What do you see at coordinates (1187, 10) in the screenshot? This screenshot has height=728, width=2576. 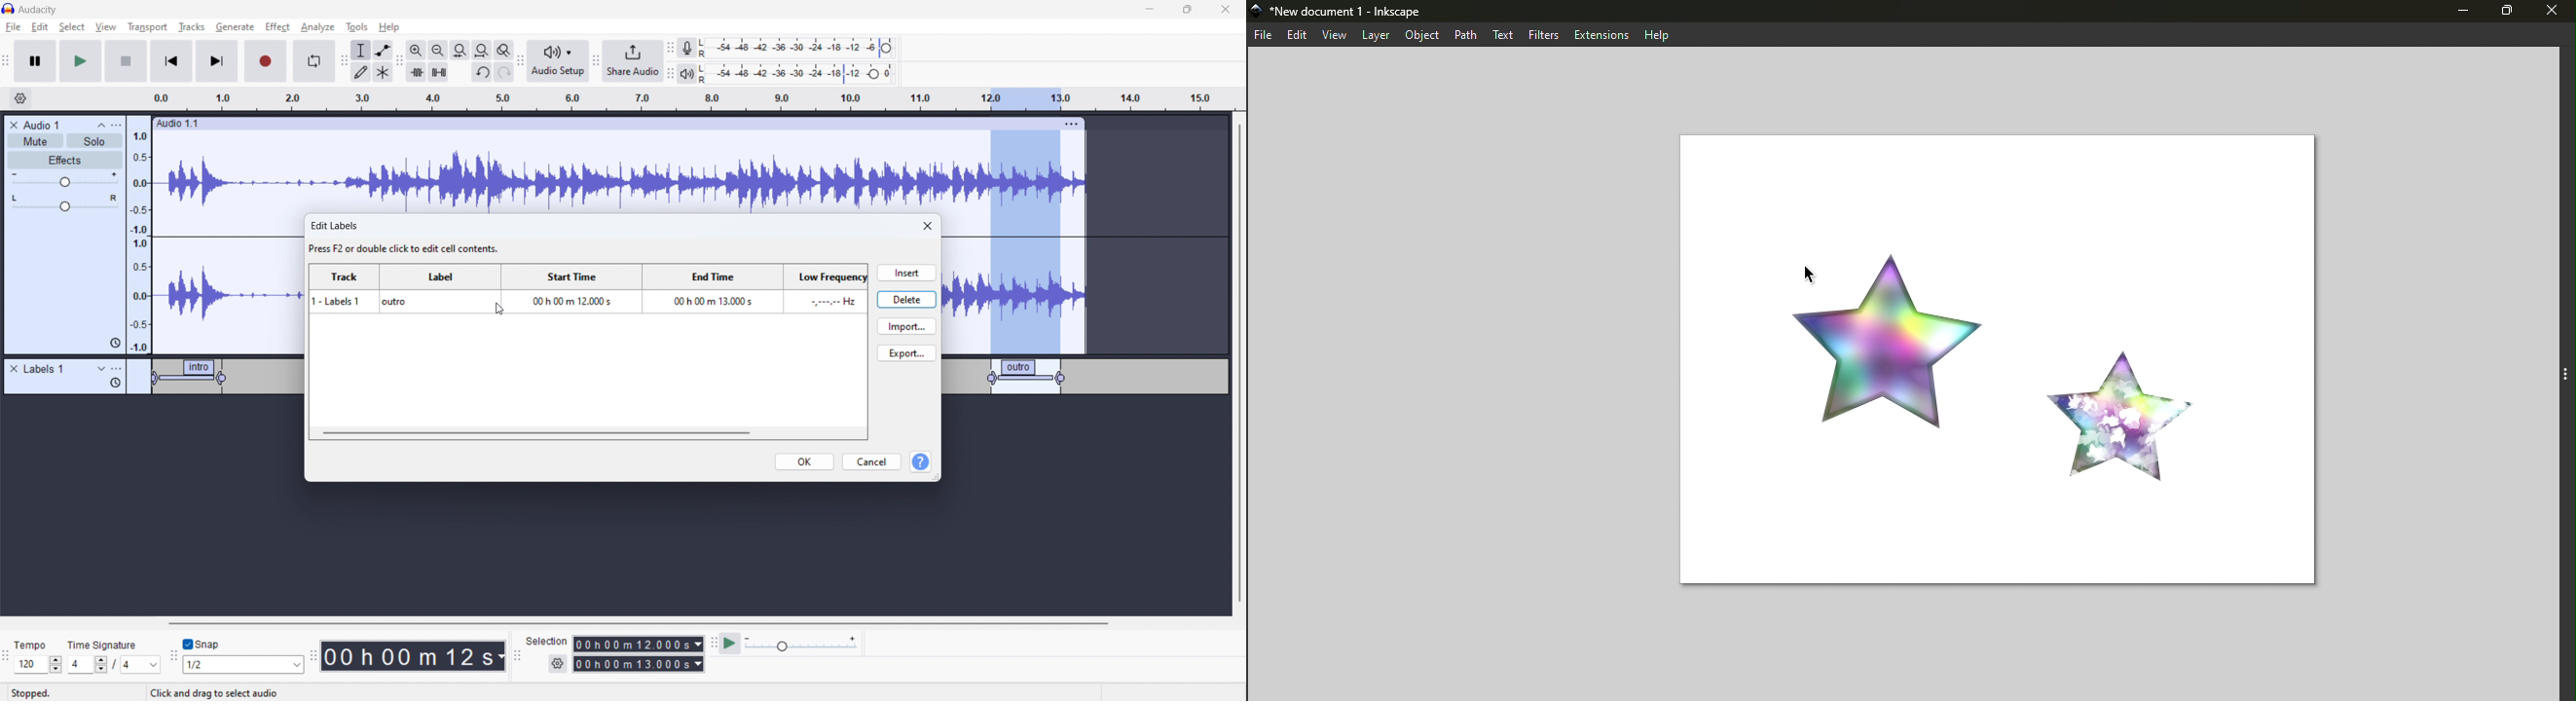 I see `maximize` at bounding box center [1187, 10].